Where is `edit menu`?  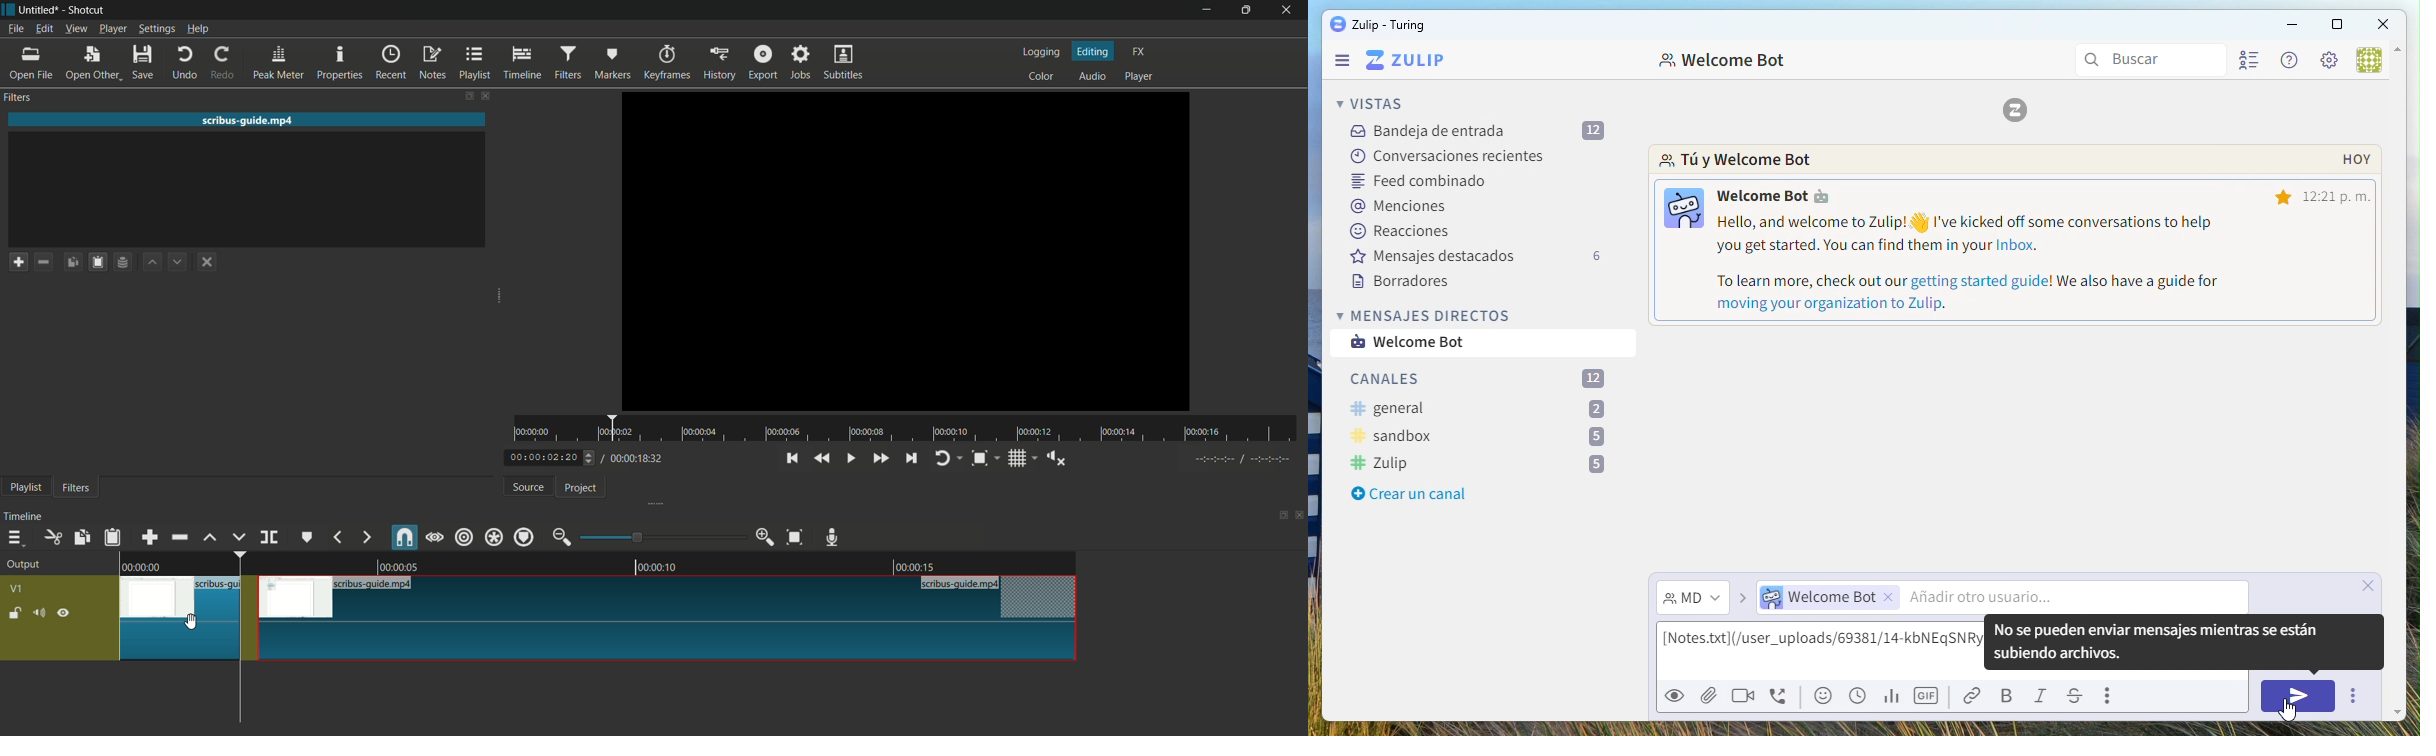 edit menu is located at coordinates (44, 29).